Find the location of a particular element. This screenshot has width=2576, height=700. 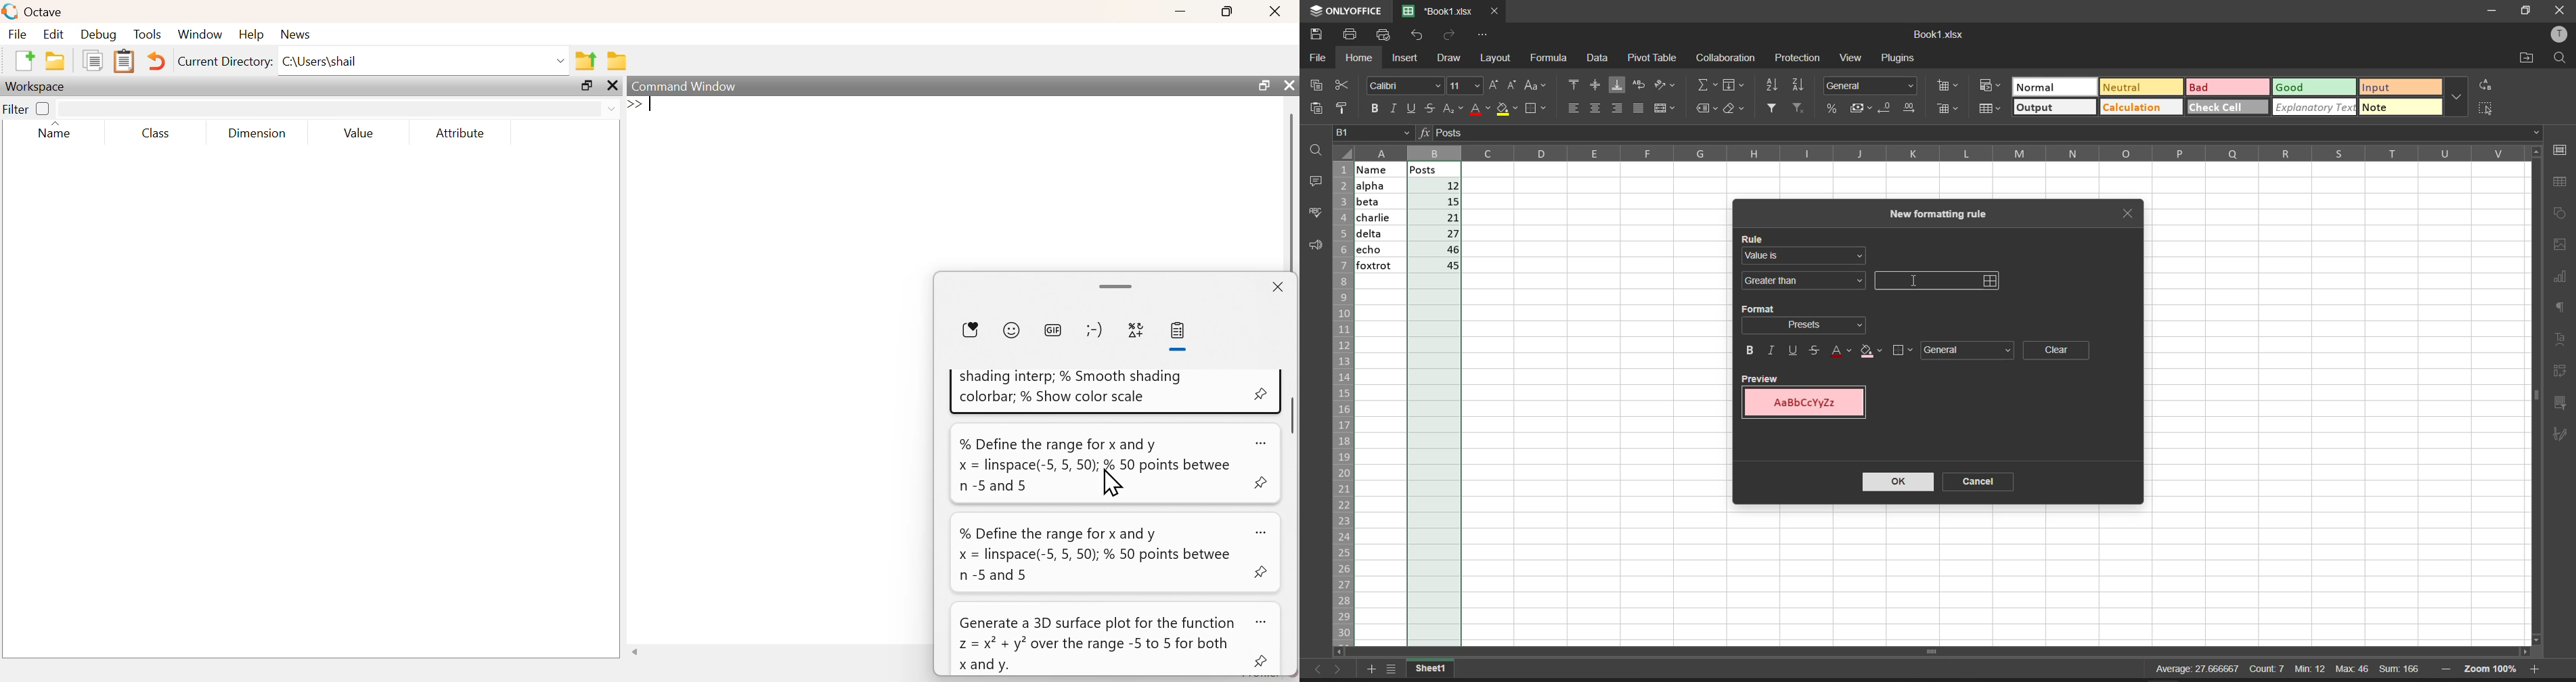

input field for the value is located at coordinates (1939, 280).